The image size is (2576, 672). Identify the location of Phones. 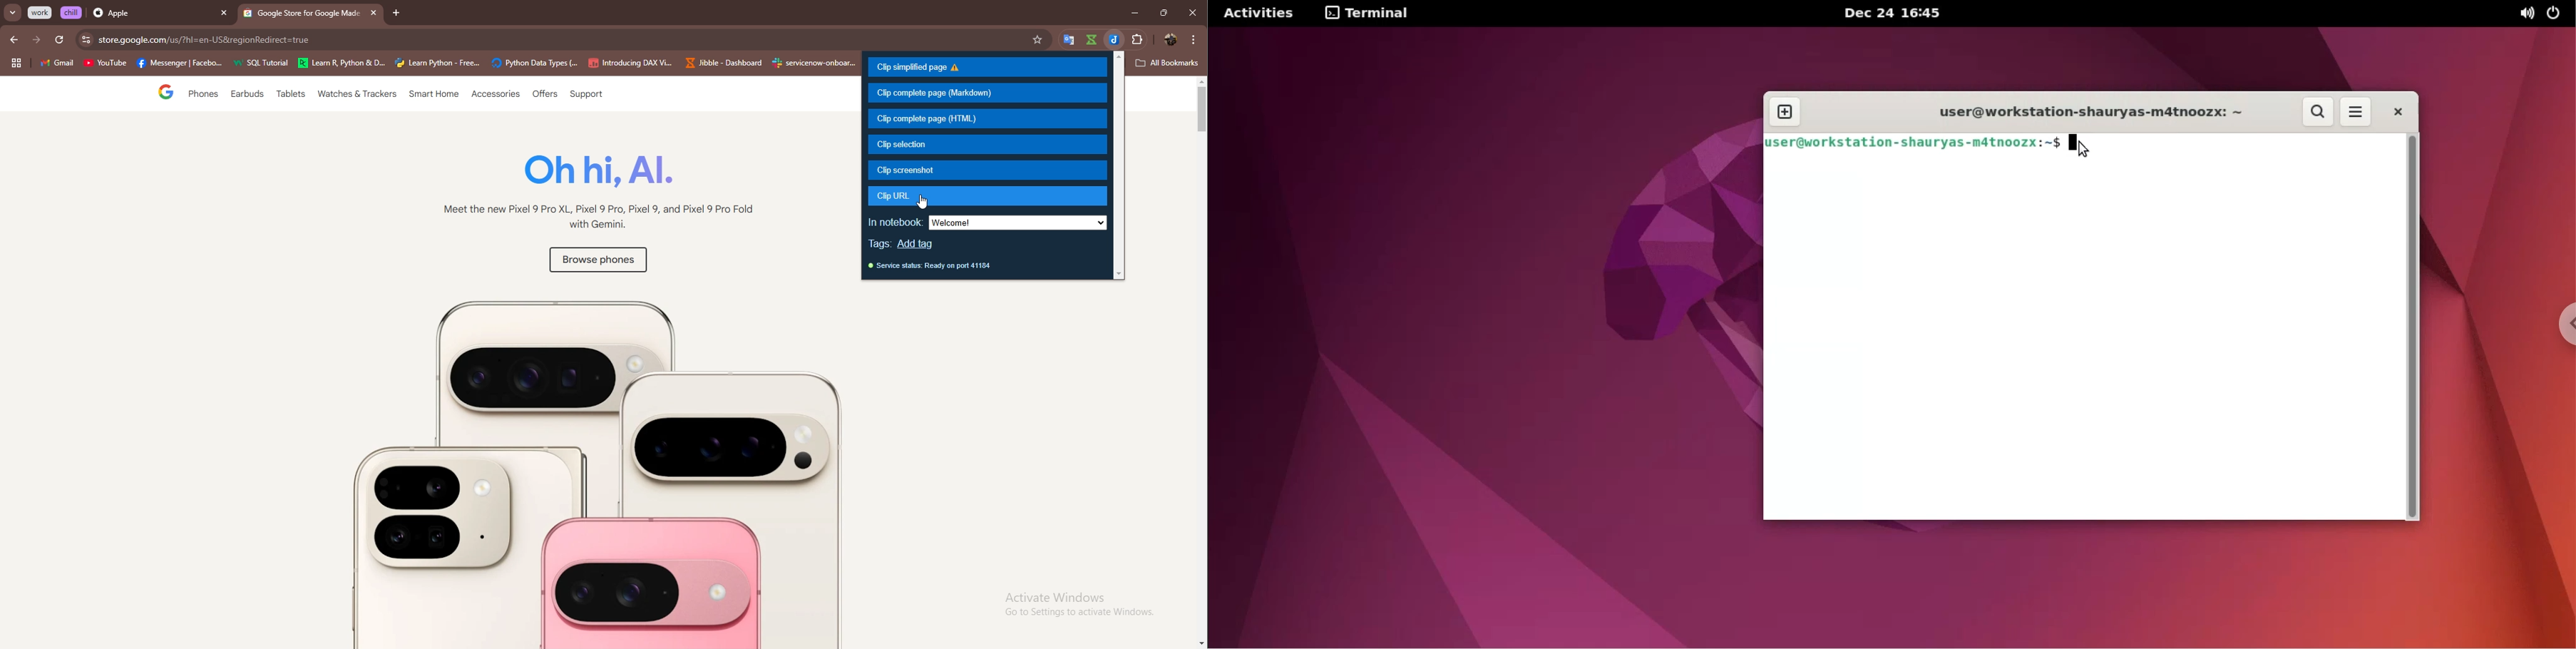
(200, 95).